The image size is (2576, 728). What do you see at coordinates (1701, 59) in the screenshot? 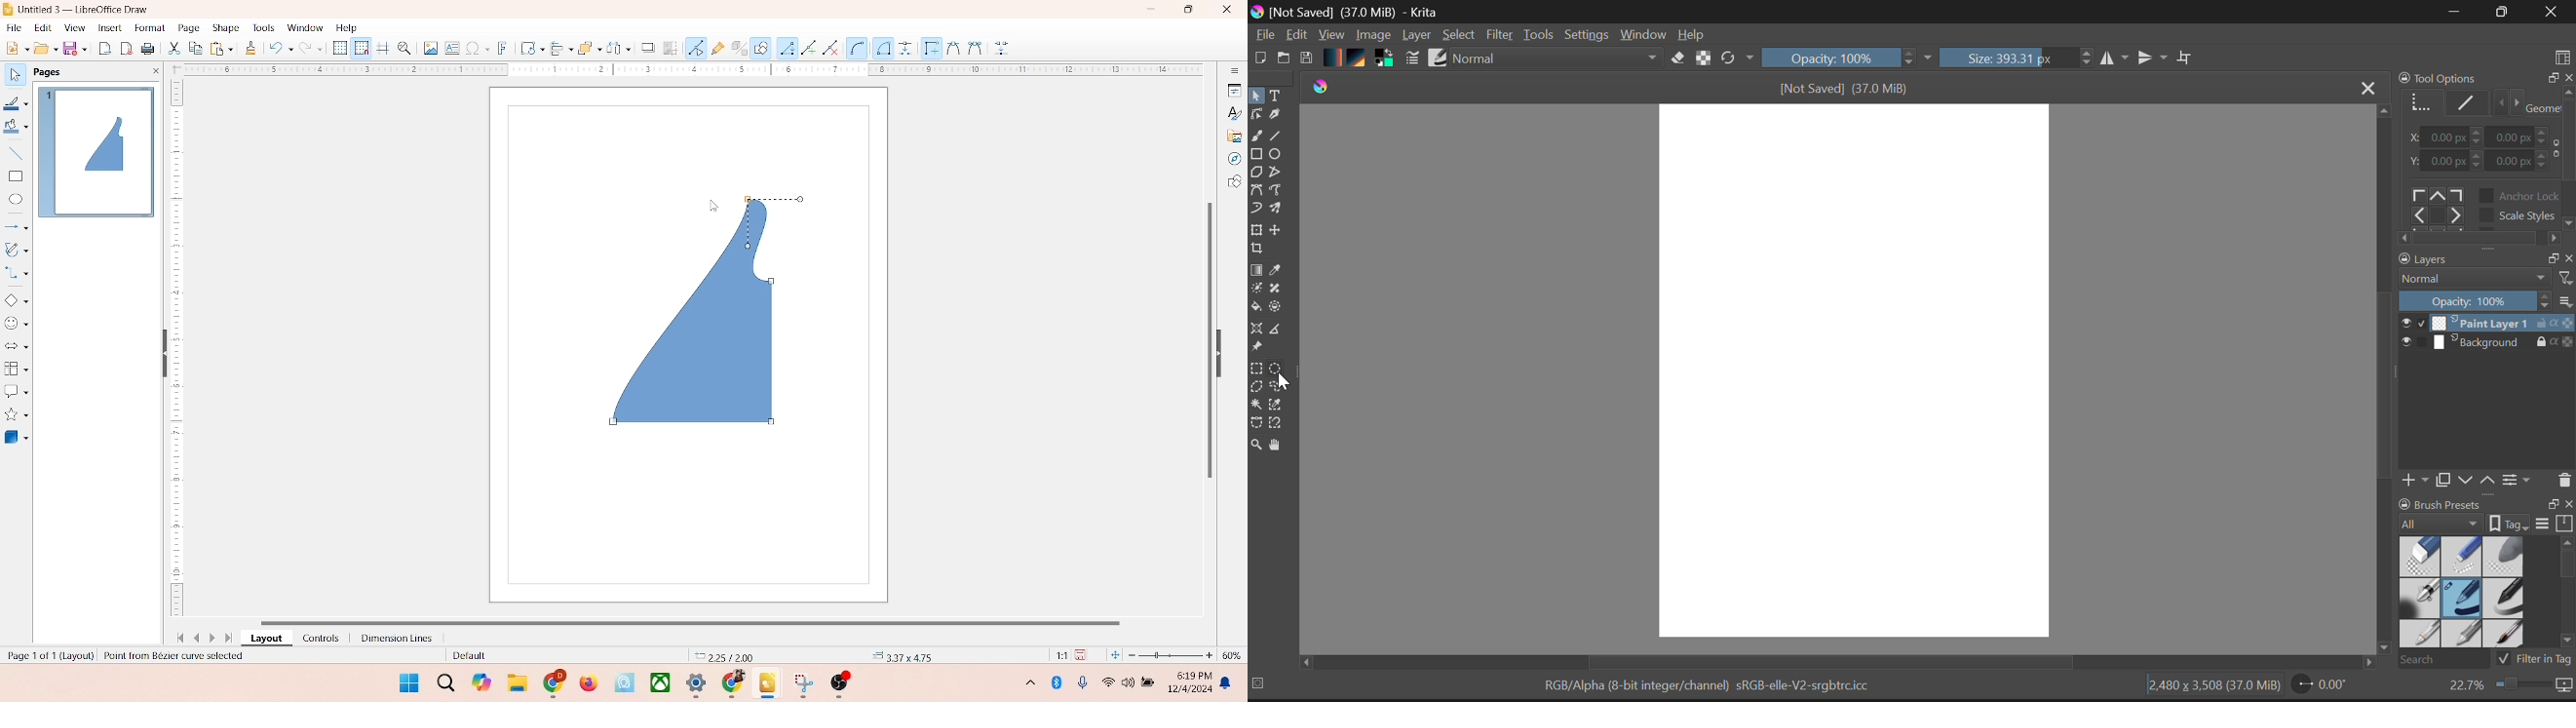
I see `Lock Alpha` at bounding box center [1701, 59].